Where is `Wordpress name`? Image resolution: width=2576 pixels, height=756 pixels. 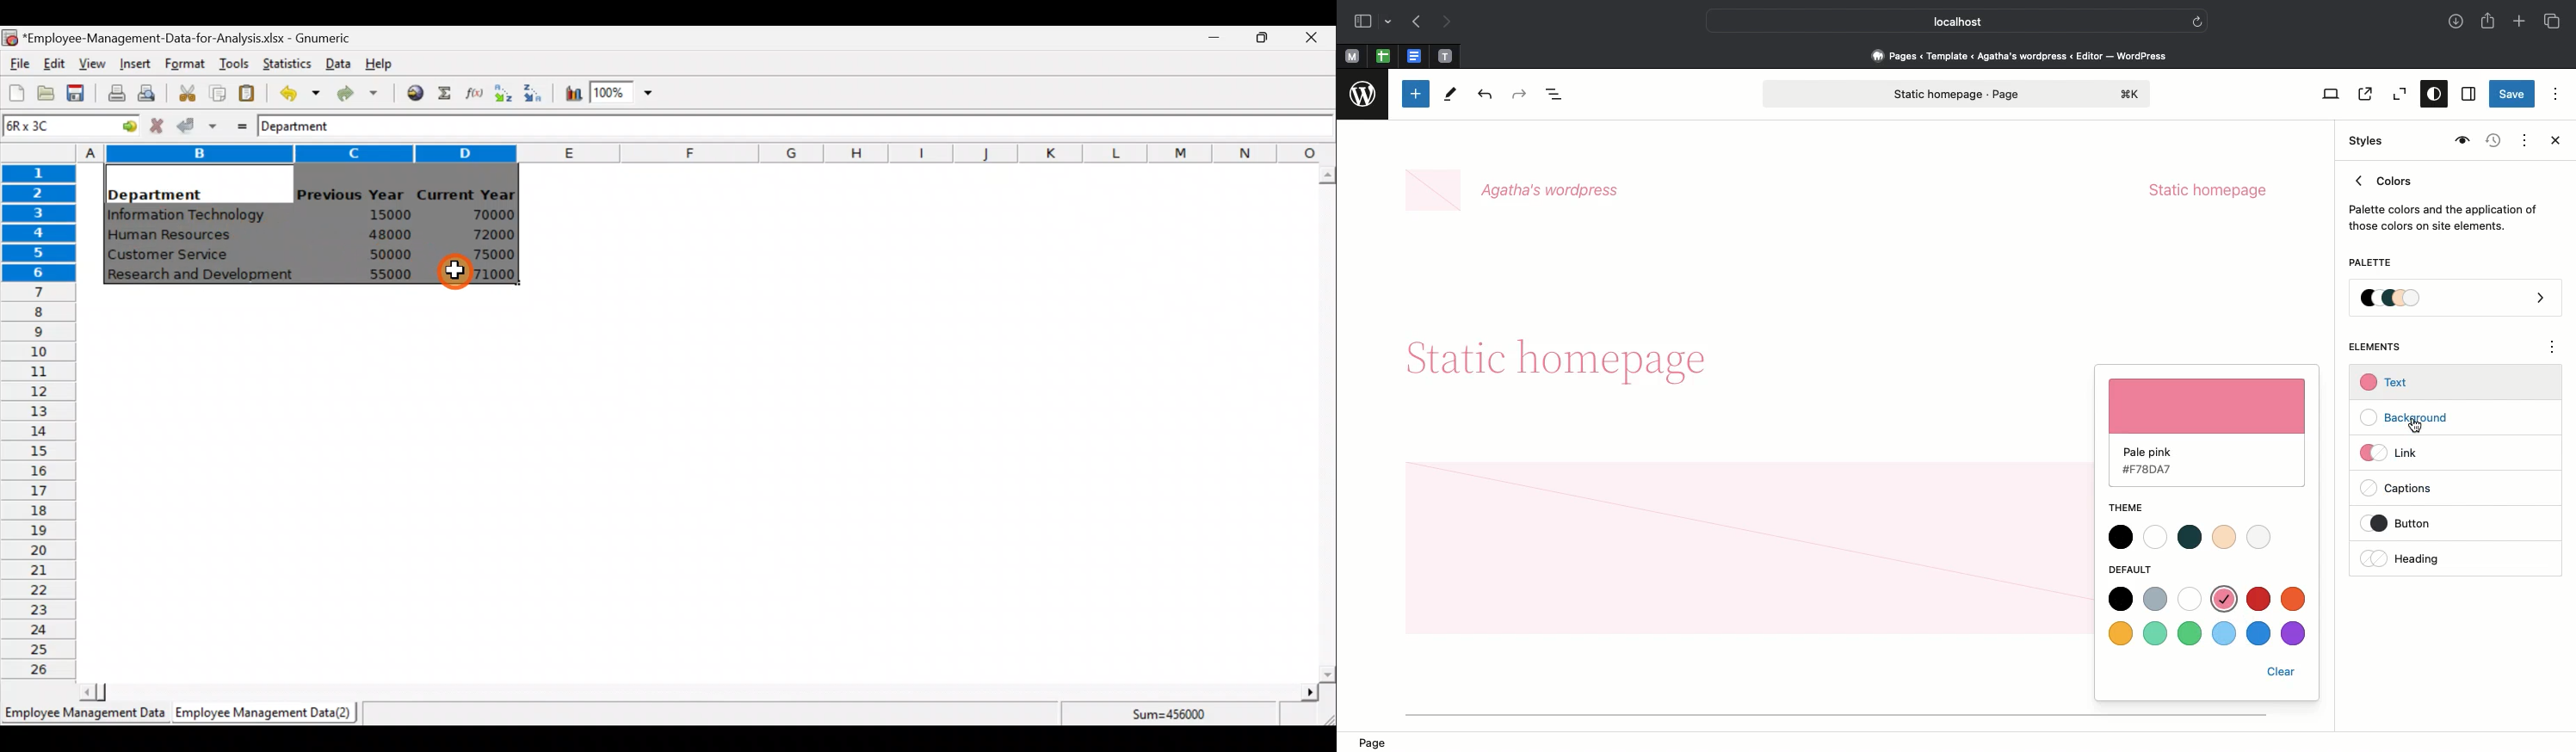 Wordpress name is located at coordinates (1516, 191).